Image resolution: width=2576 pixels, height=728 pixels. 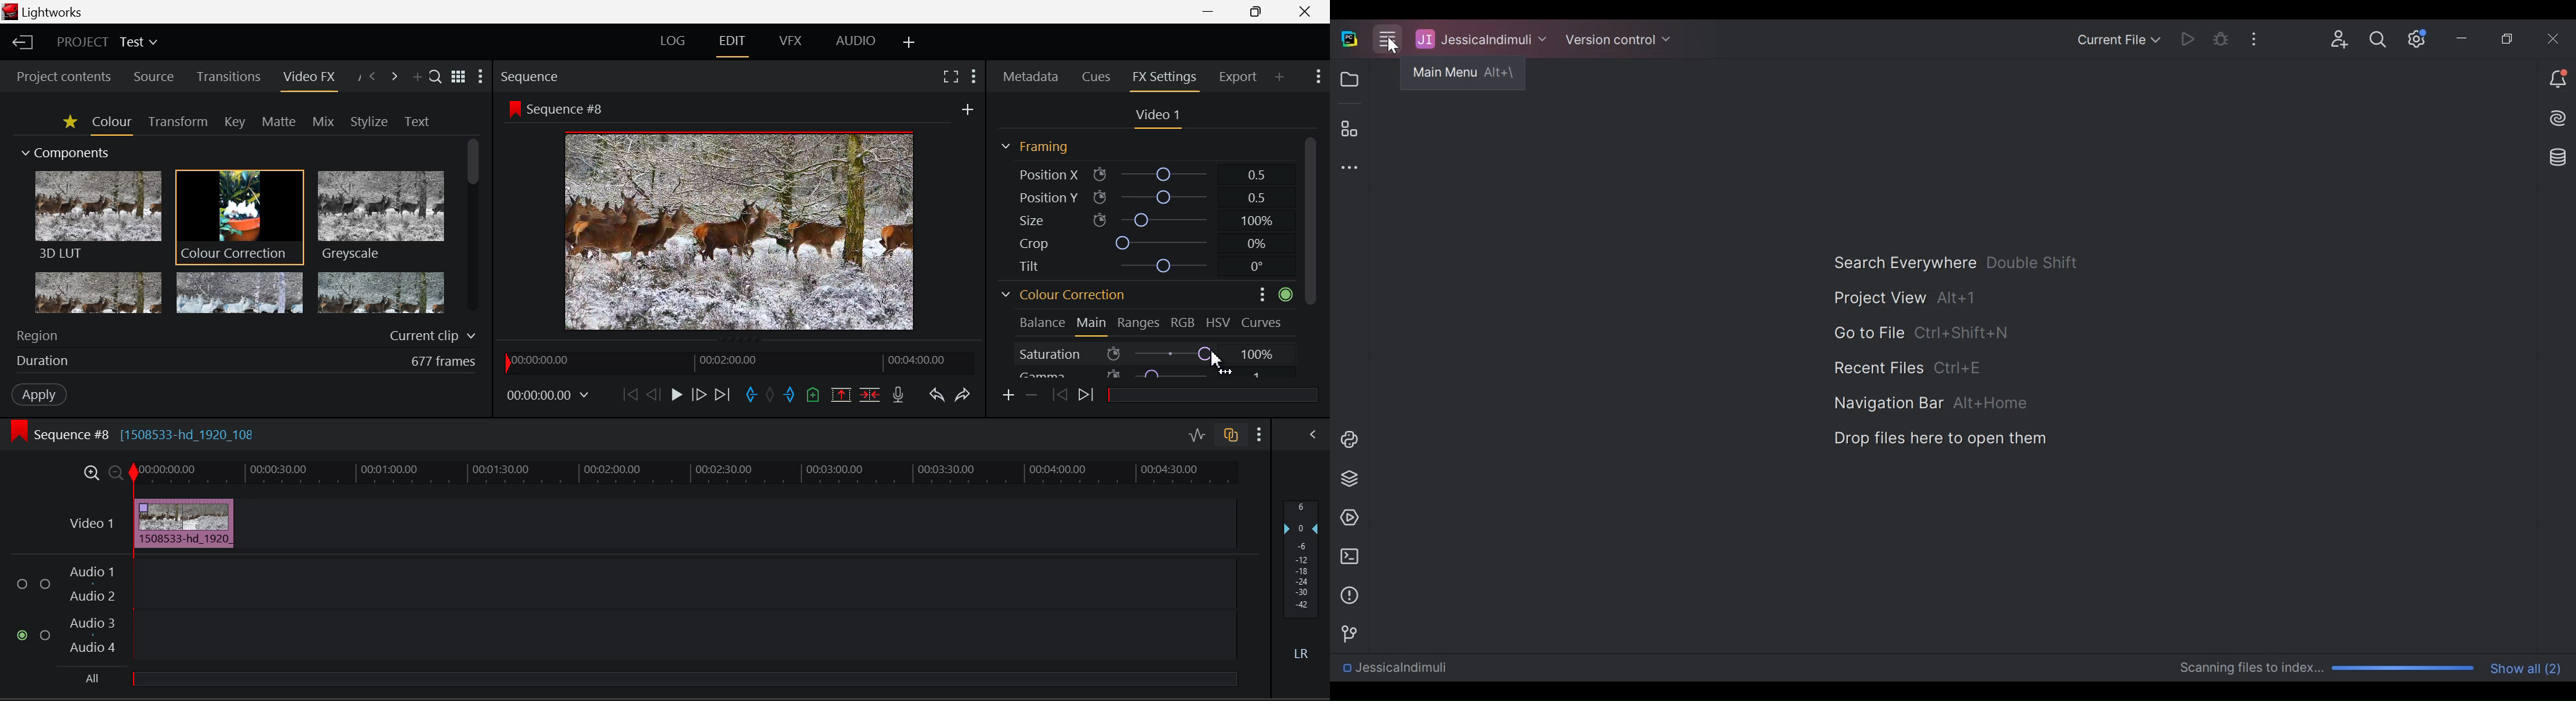 What do you see at coordinates (968, 107) in the screenshot?
I see `add` at bounding box center [968, 107].